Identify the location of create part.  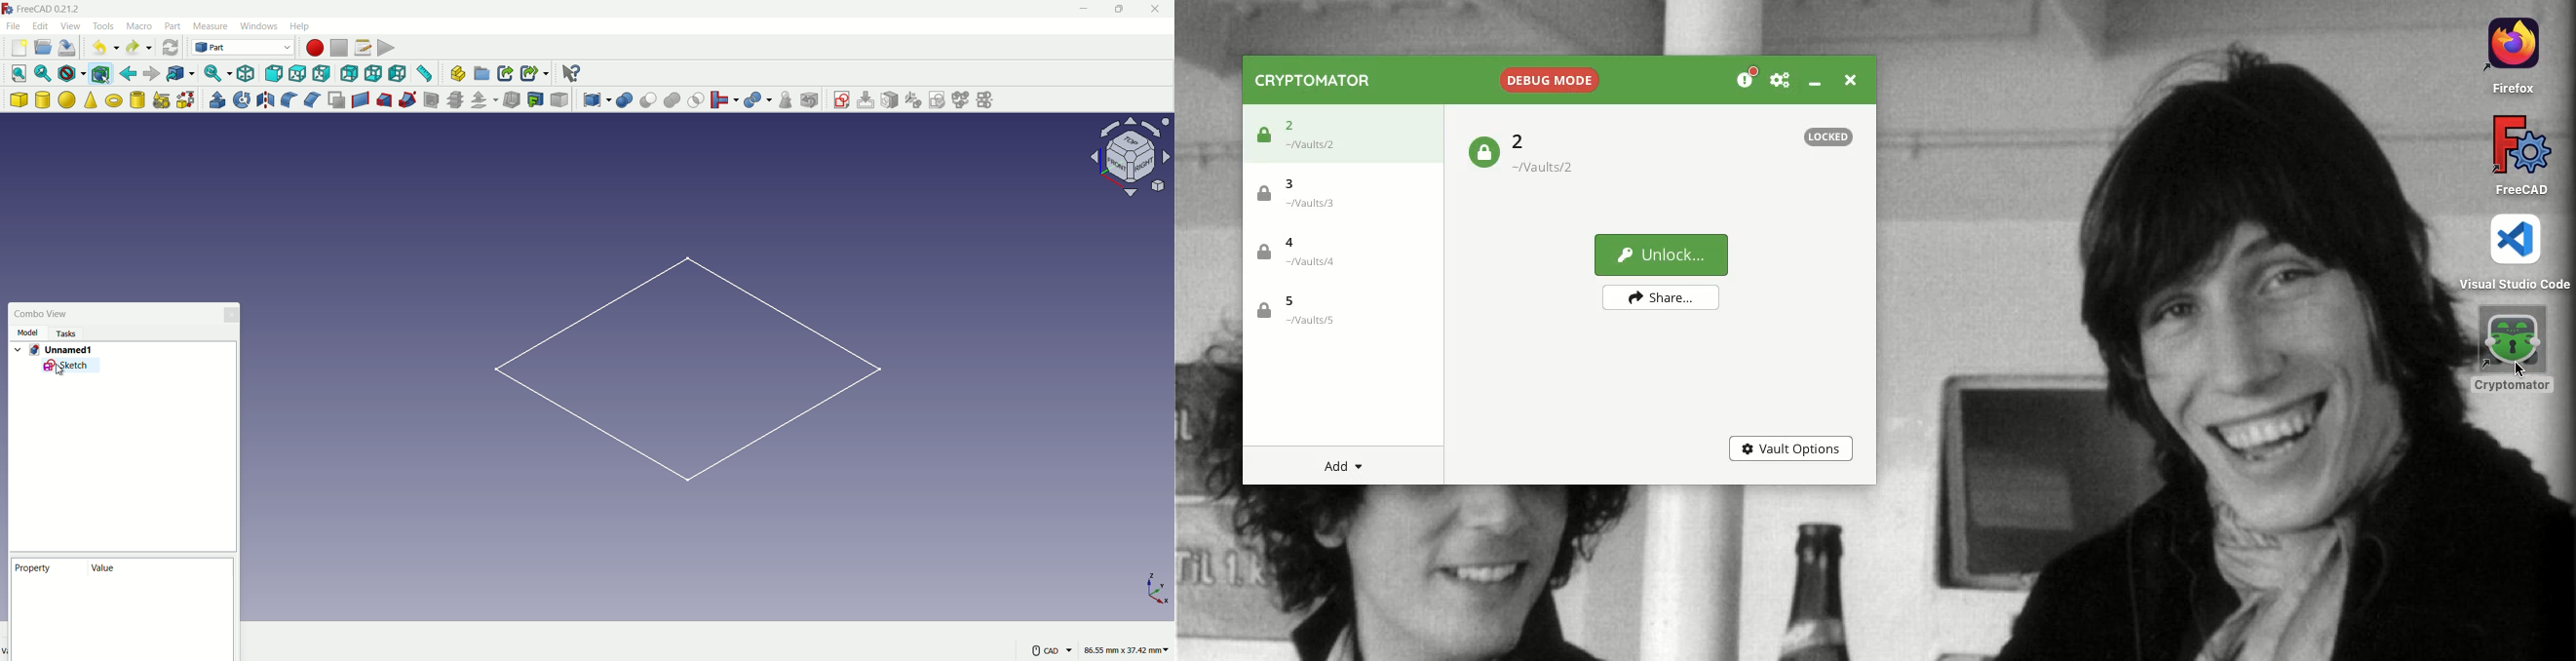
(458, 73).